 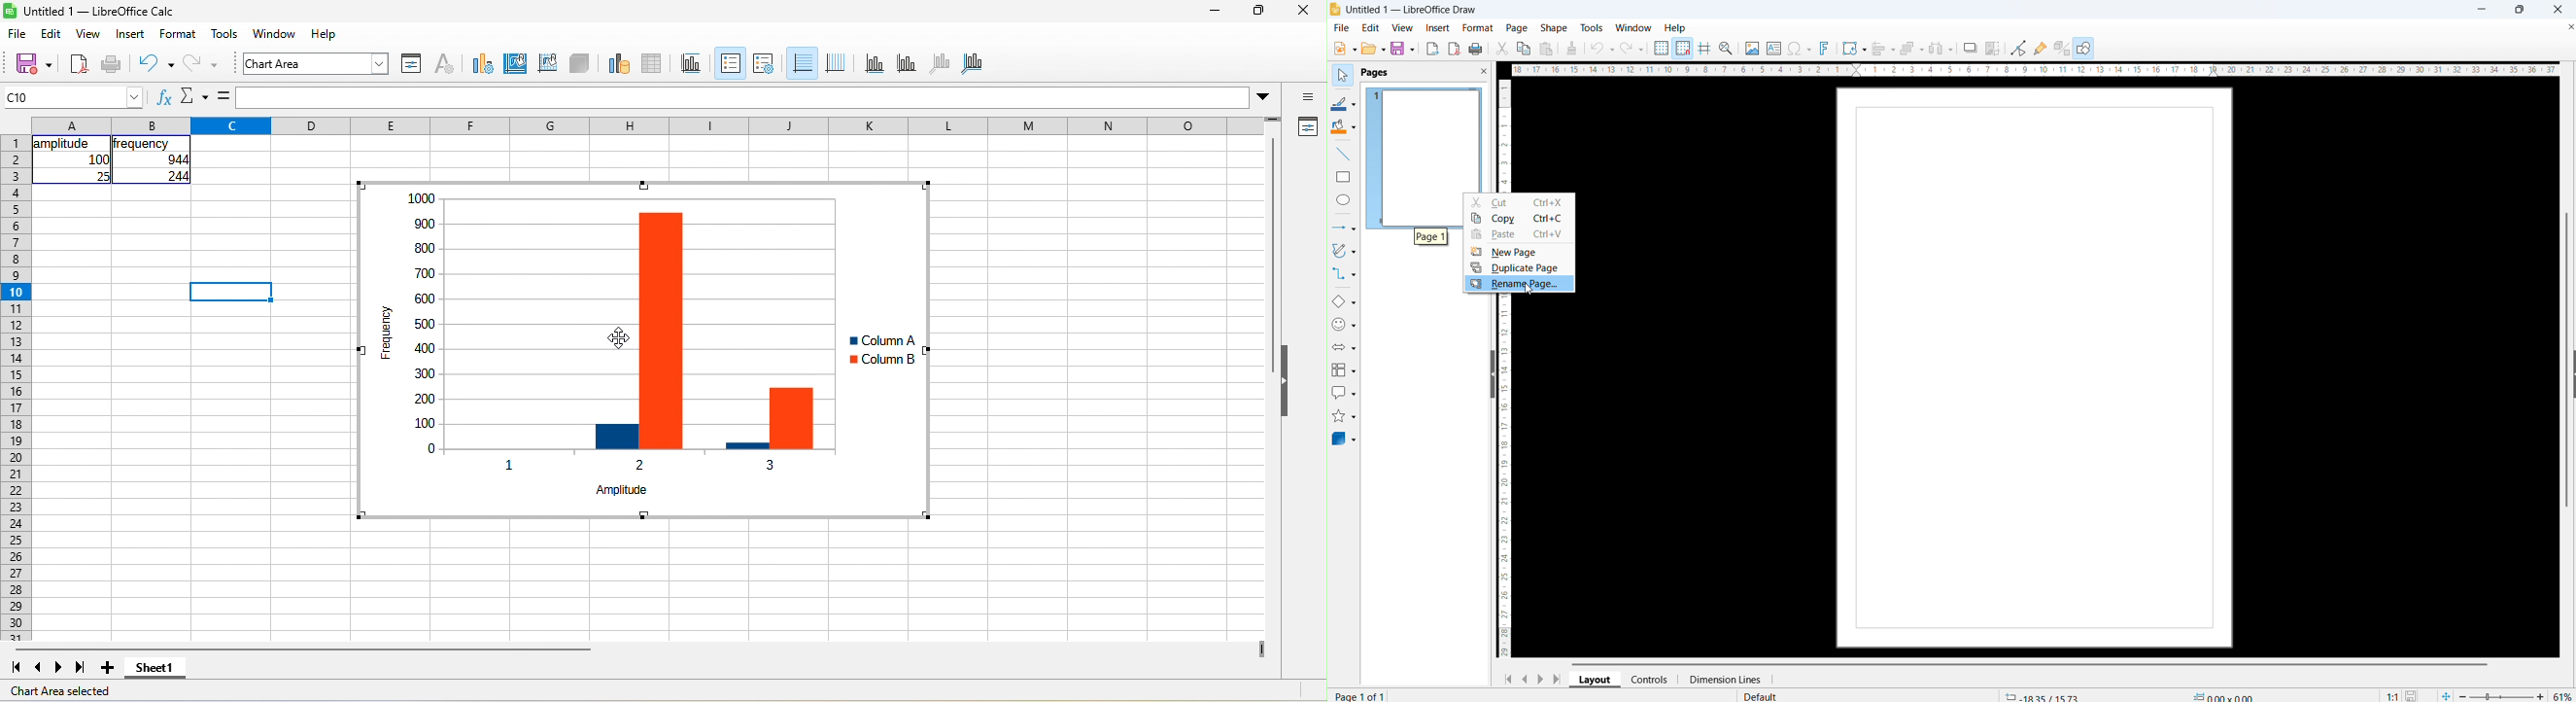 I want to click on document title, so click(x=1413, y=10).